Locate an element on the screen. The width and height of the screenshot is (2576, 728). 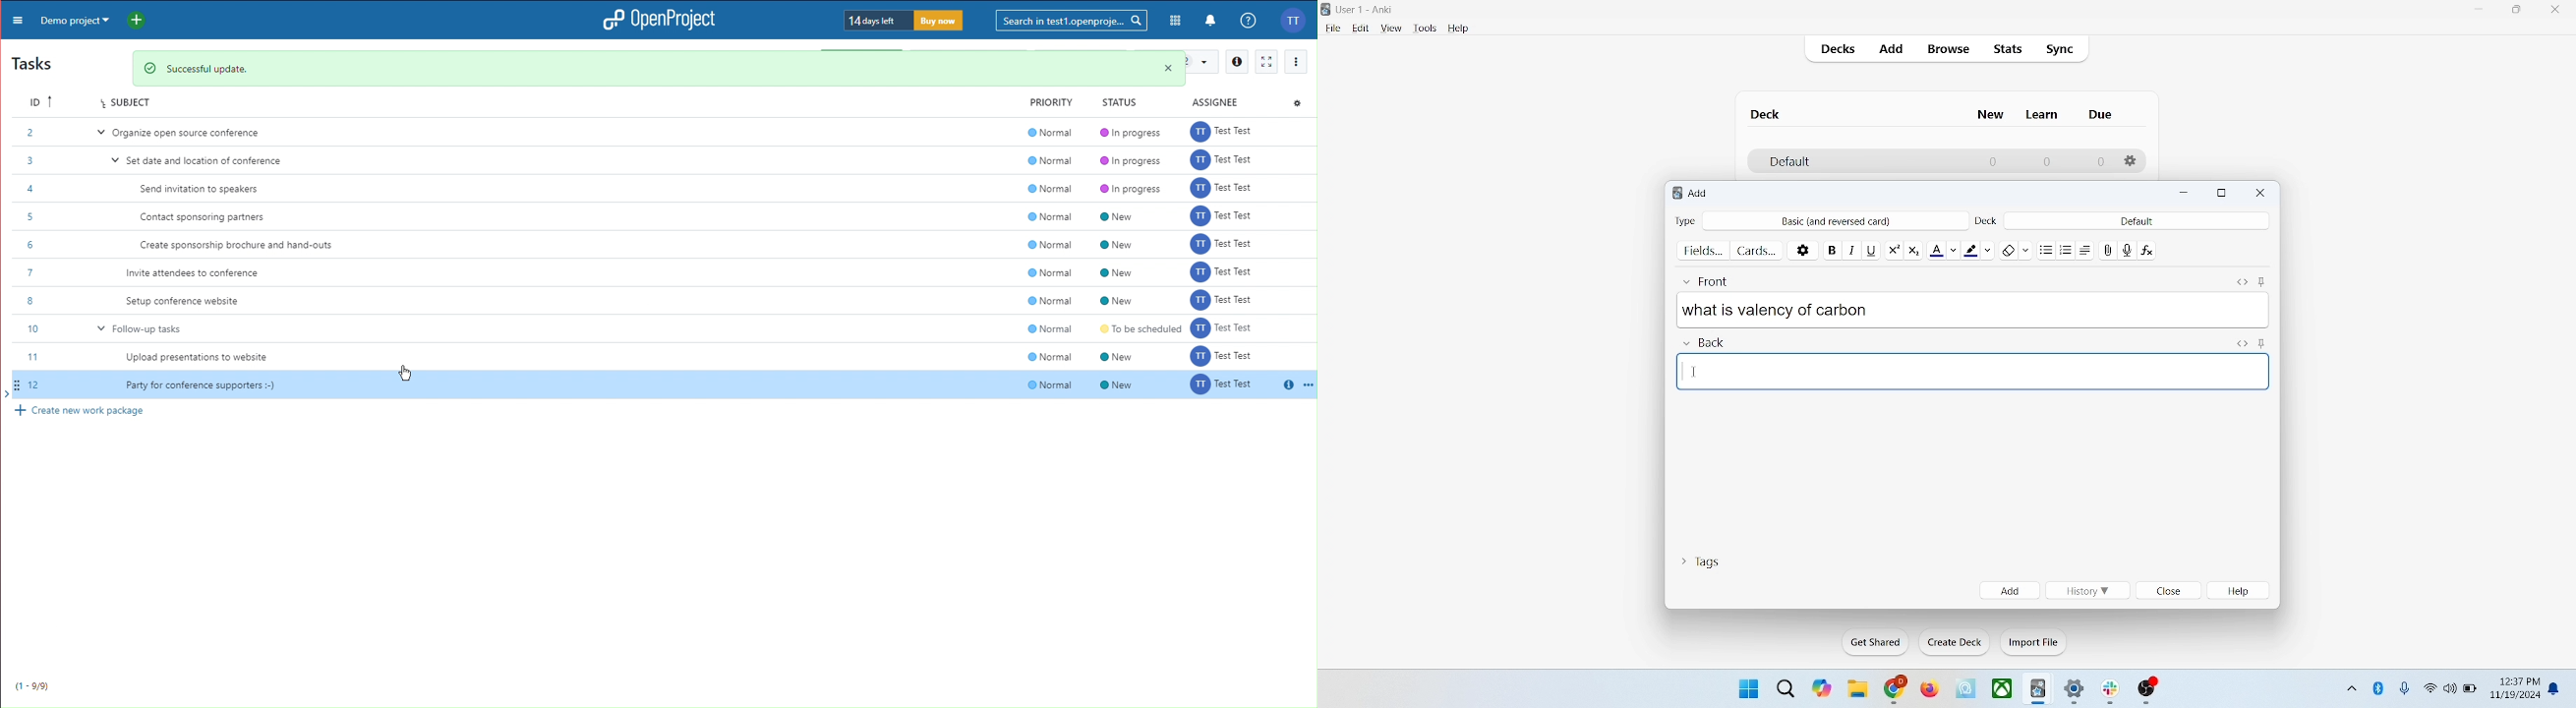
create deck is located at coordinates (1956, 642).